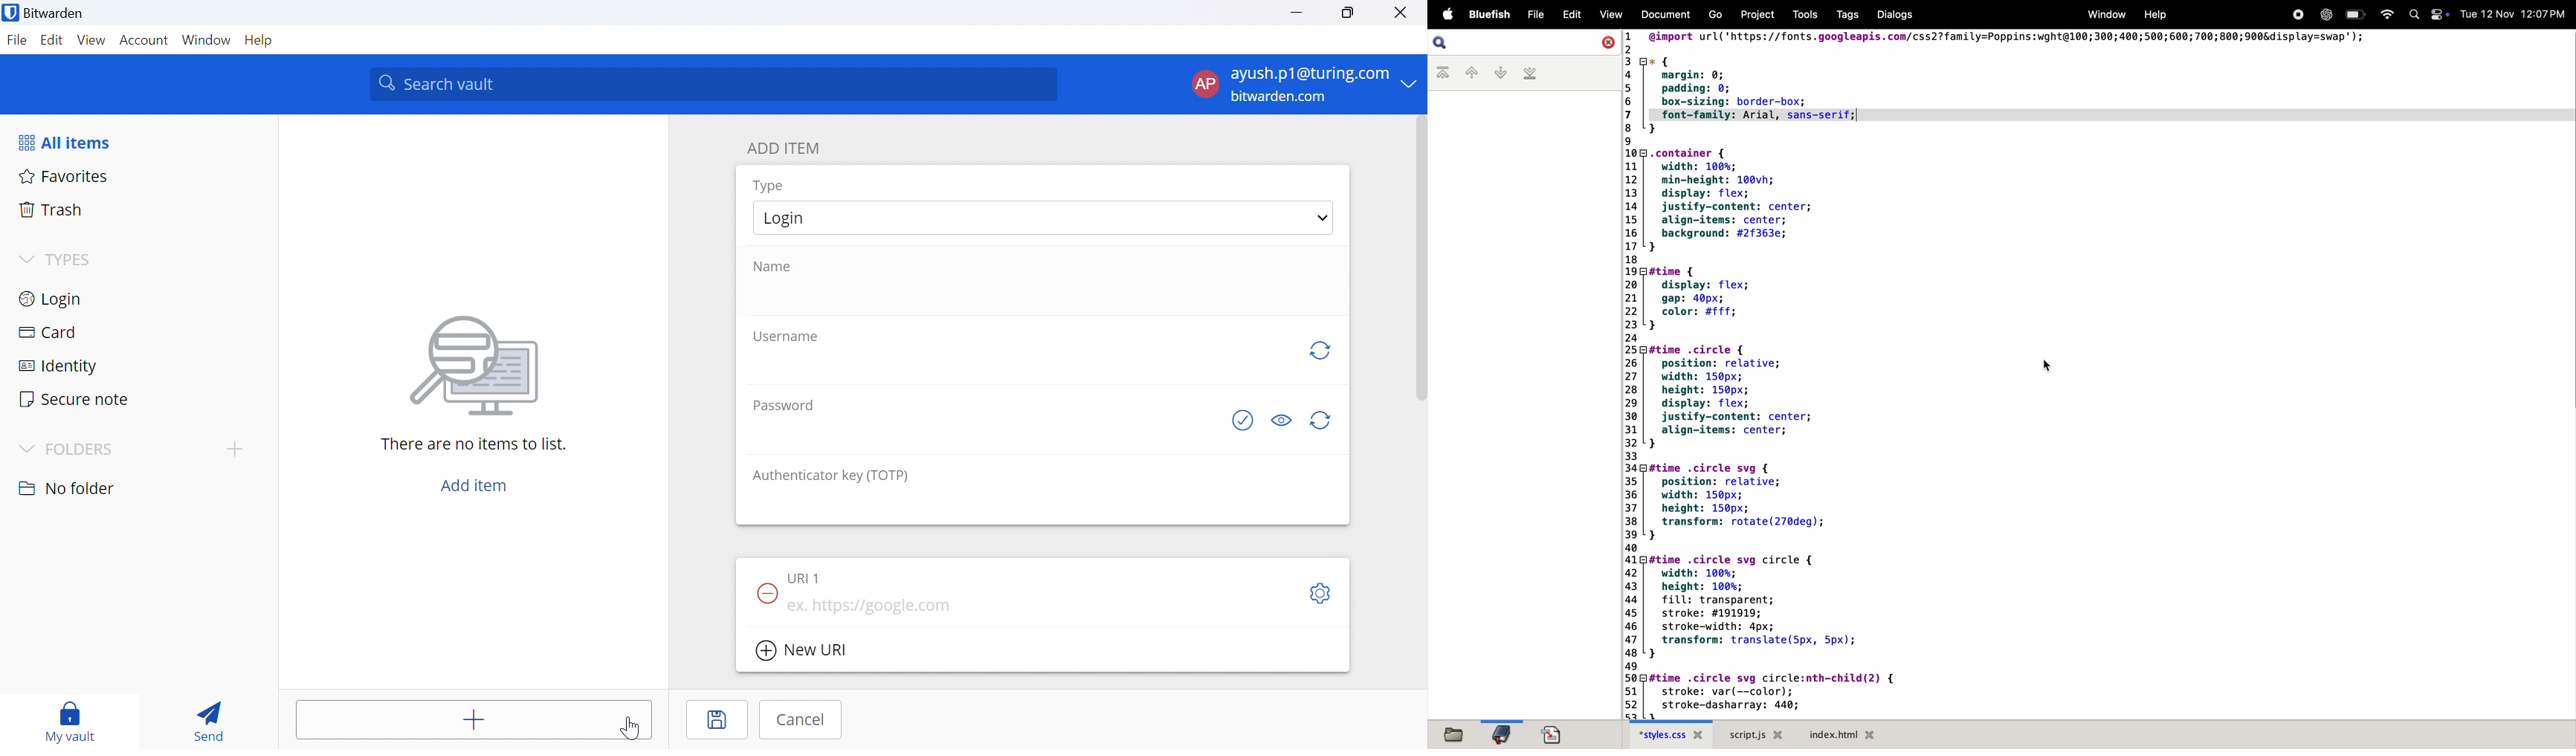 The width and height of the screenshot is (2576, 756). I want to click on Send, so click(212, 717).